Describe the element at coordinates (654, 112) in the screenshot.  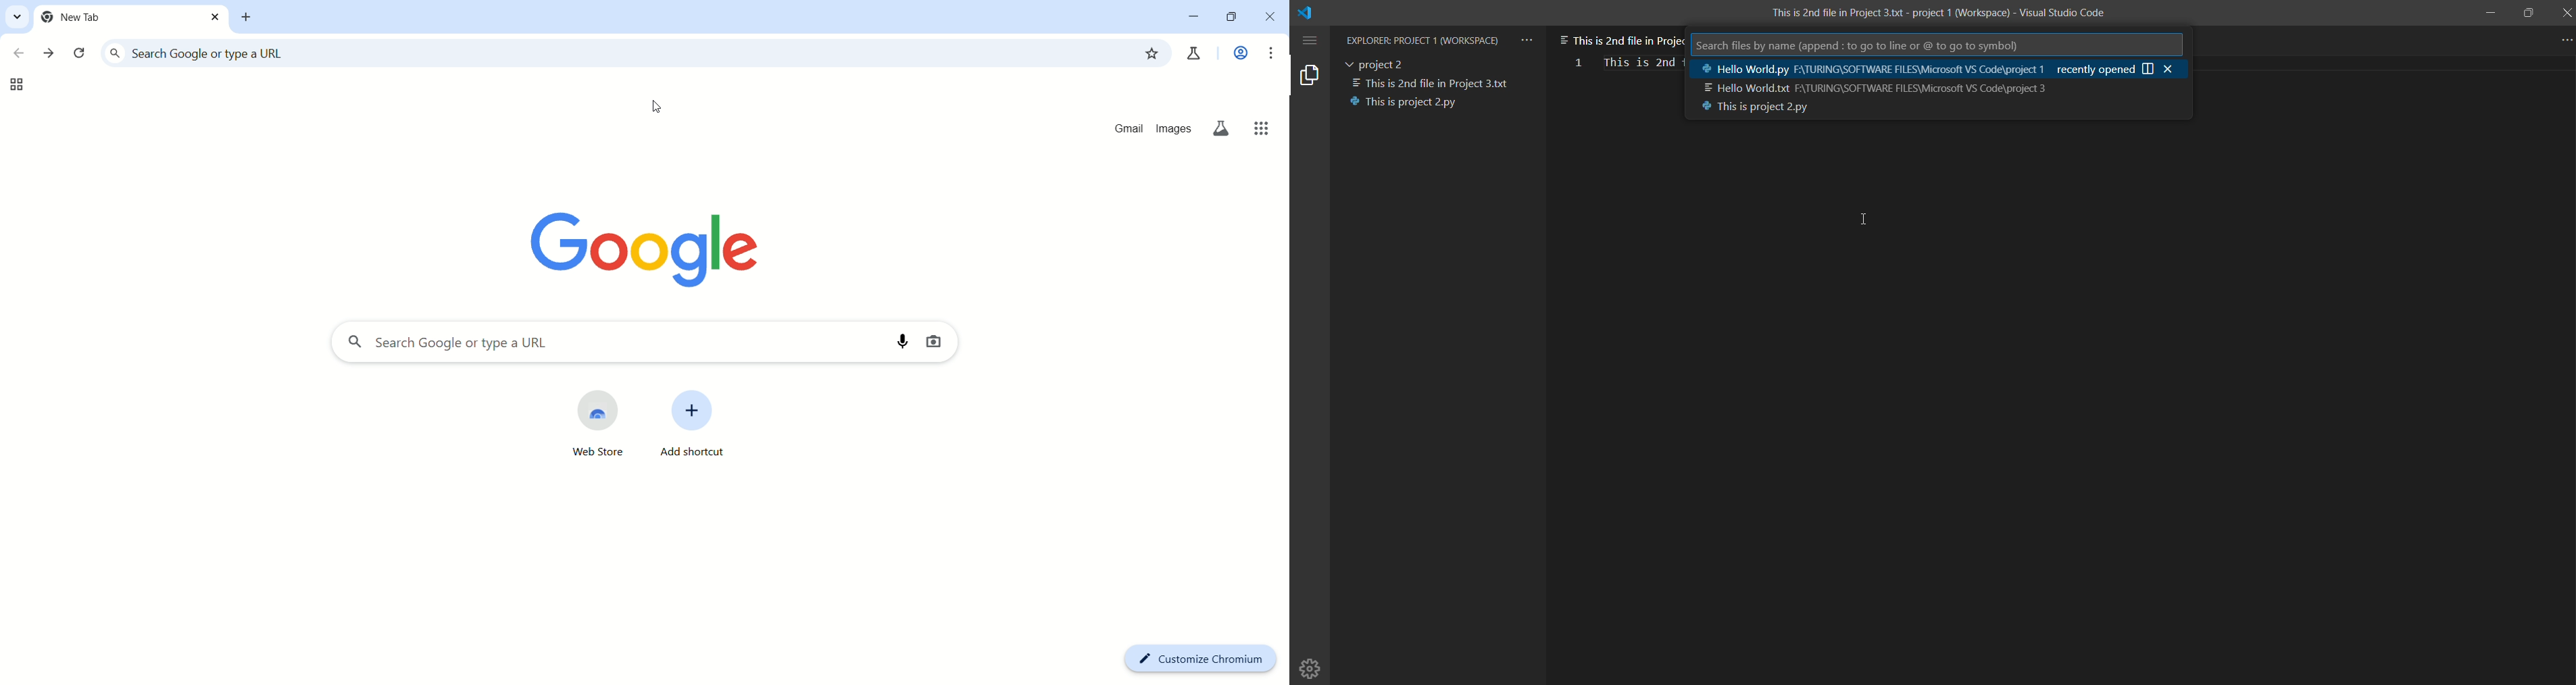
I see `cursor` at that location.